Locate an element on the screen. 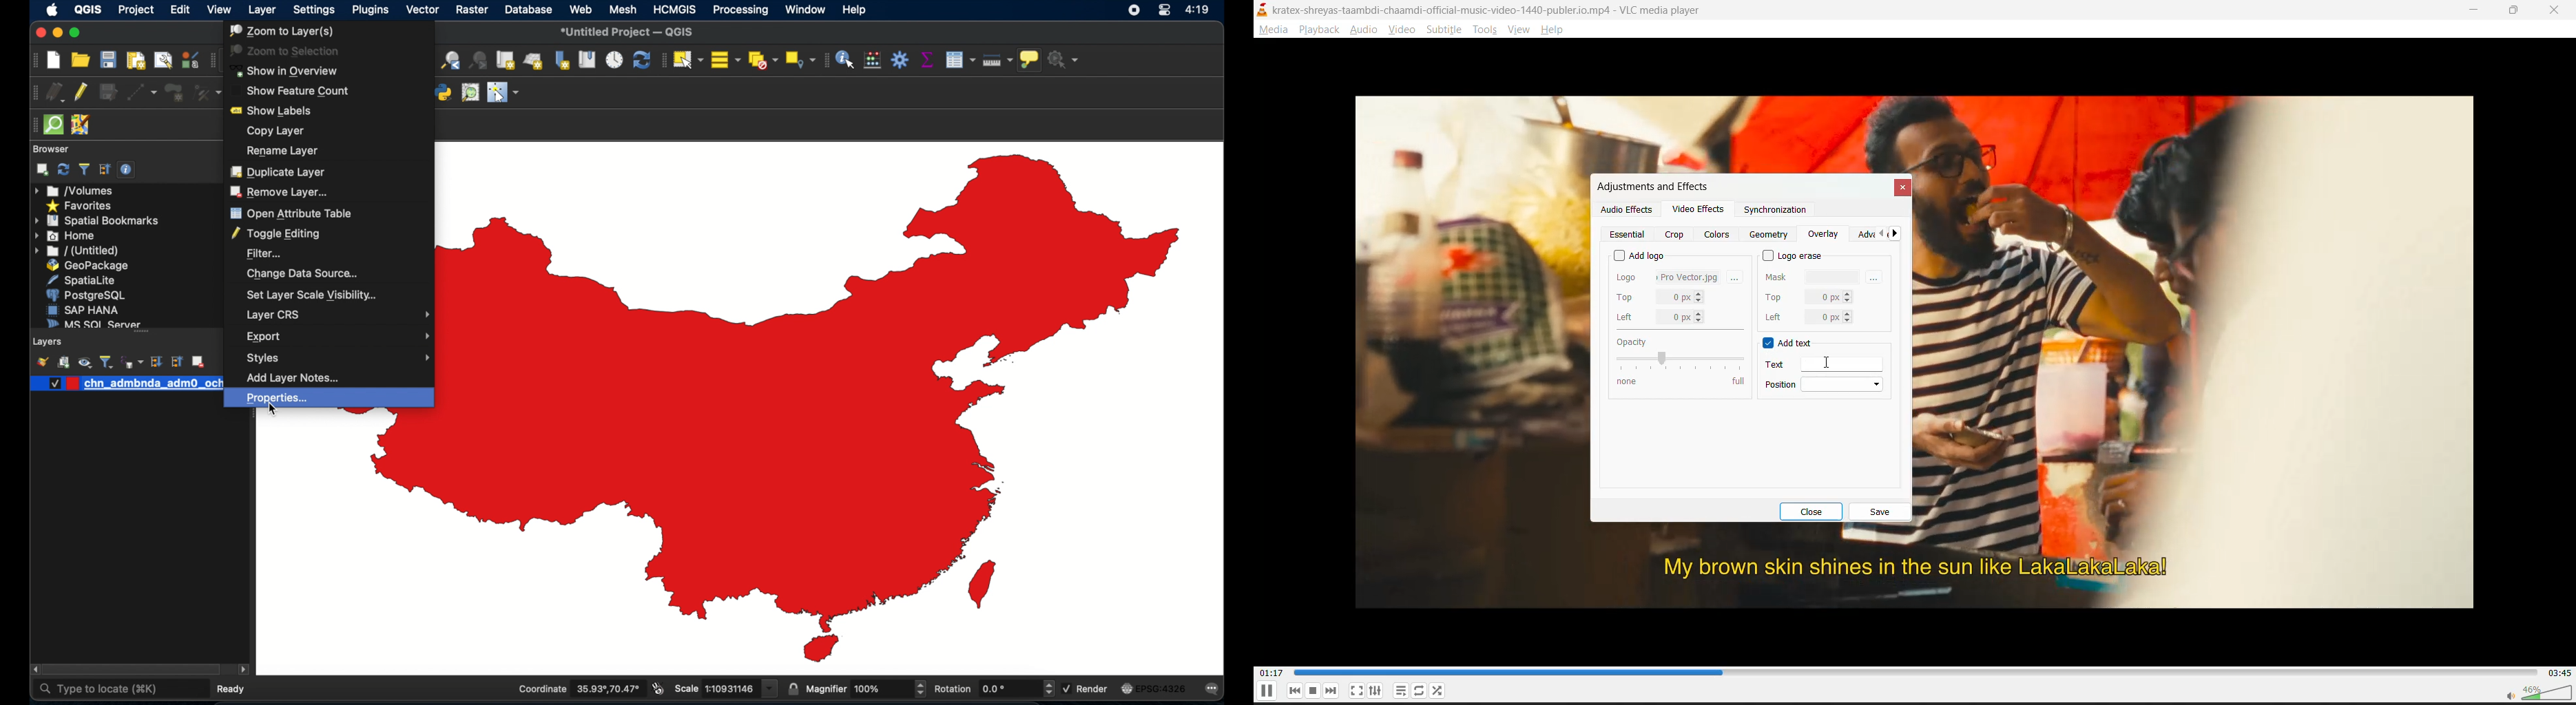 The image size is (2576, 728). track slider is located at coordinates (1911, 671).